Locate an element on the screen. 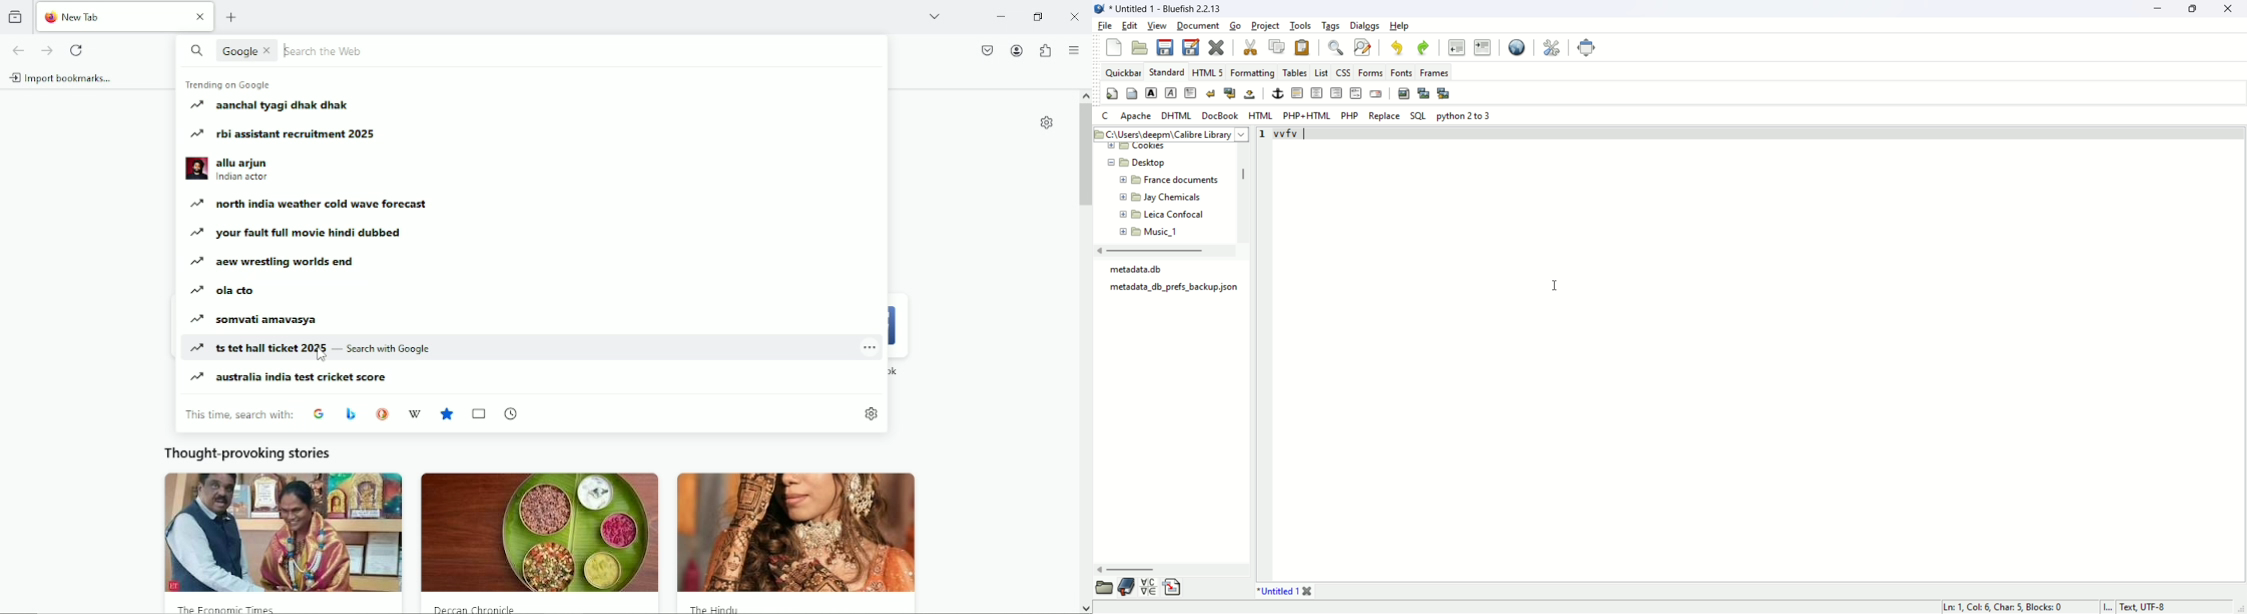  insert thumbnail is located at coordinates (1425, 93).